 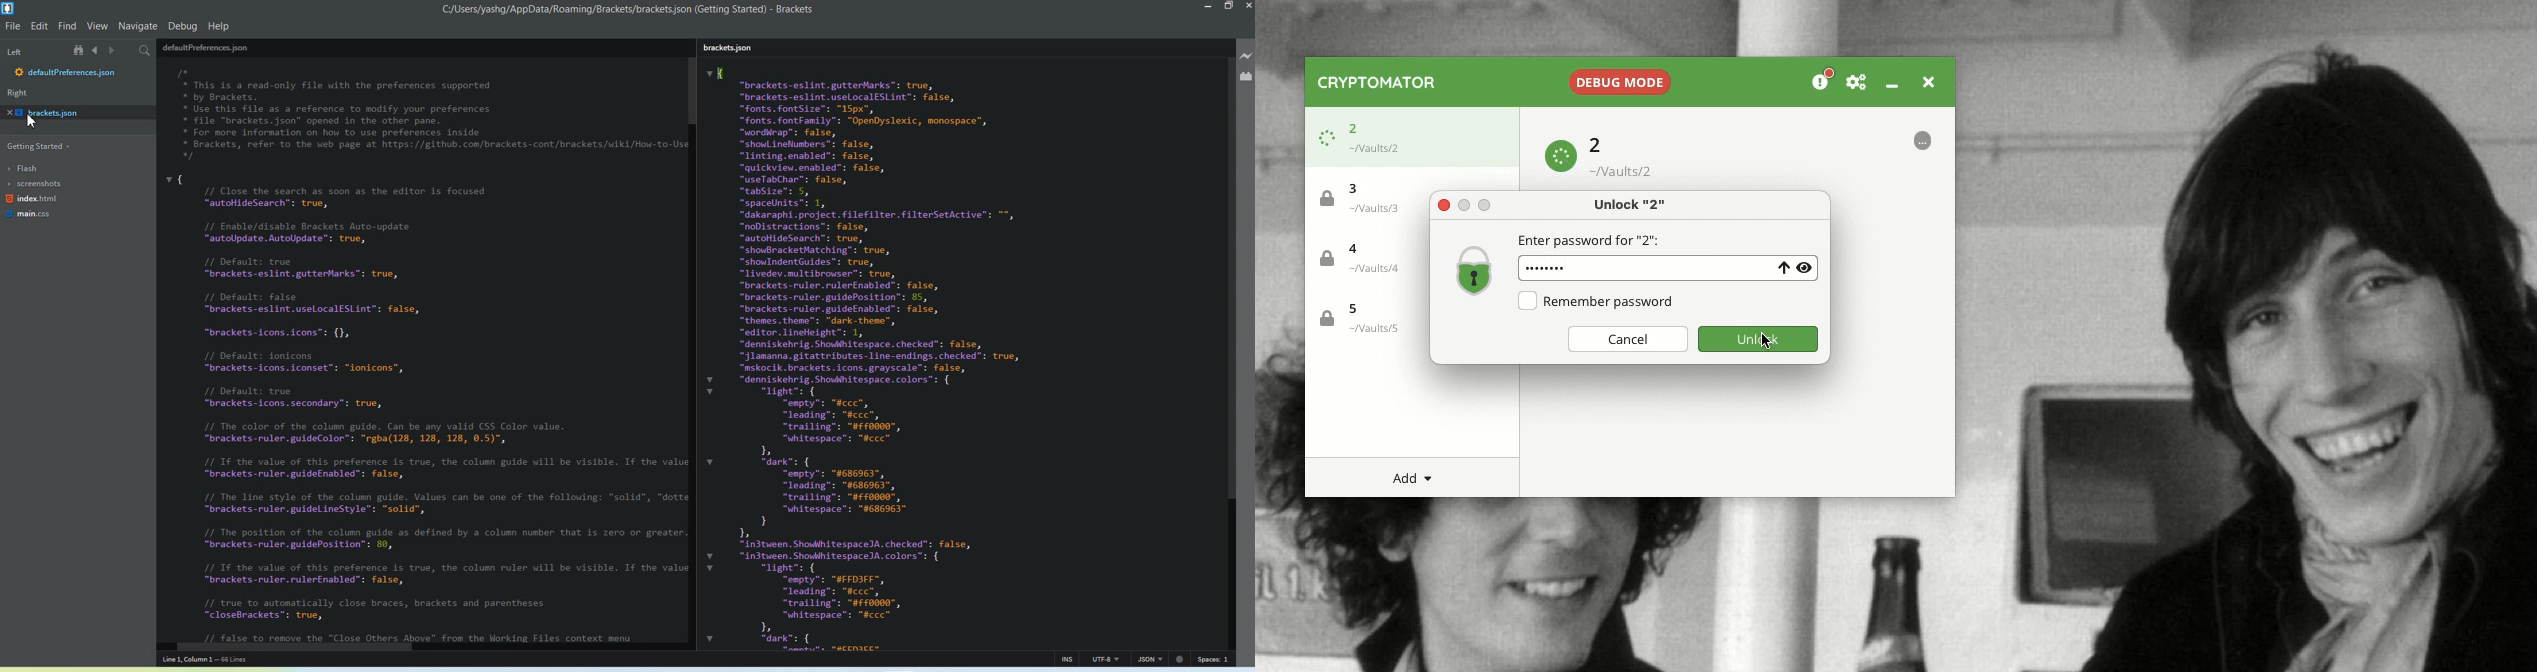 What do you see at coordinates (1181, 658) in the screenshot?
I see `errors` at bounding box center [1181, 658].